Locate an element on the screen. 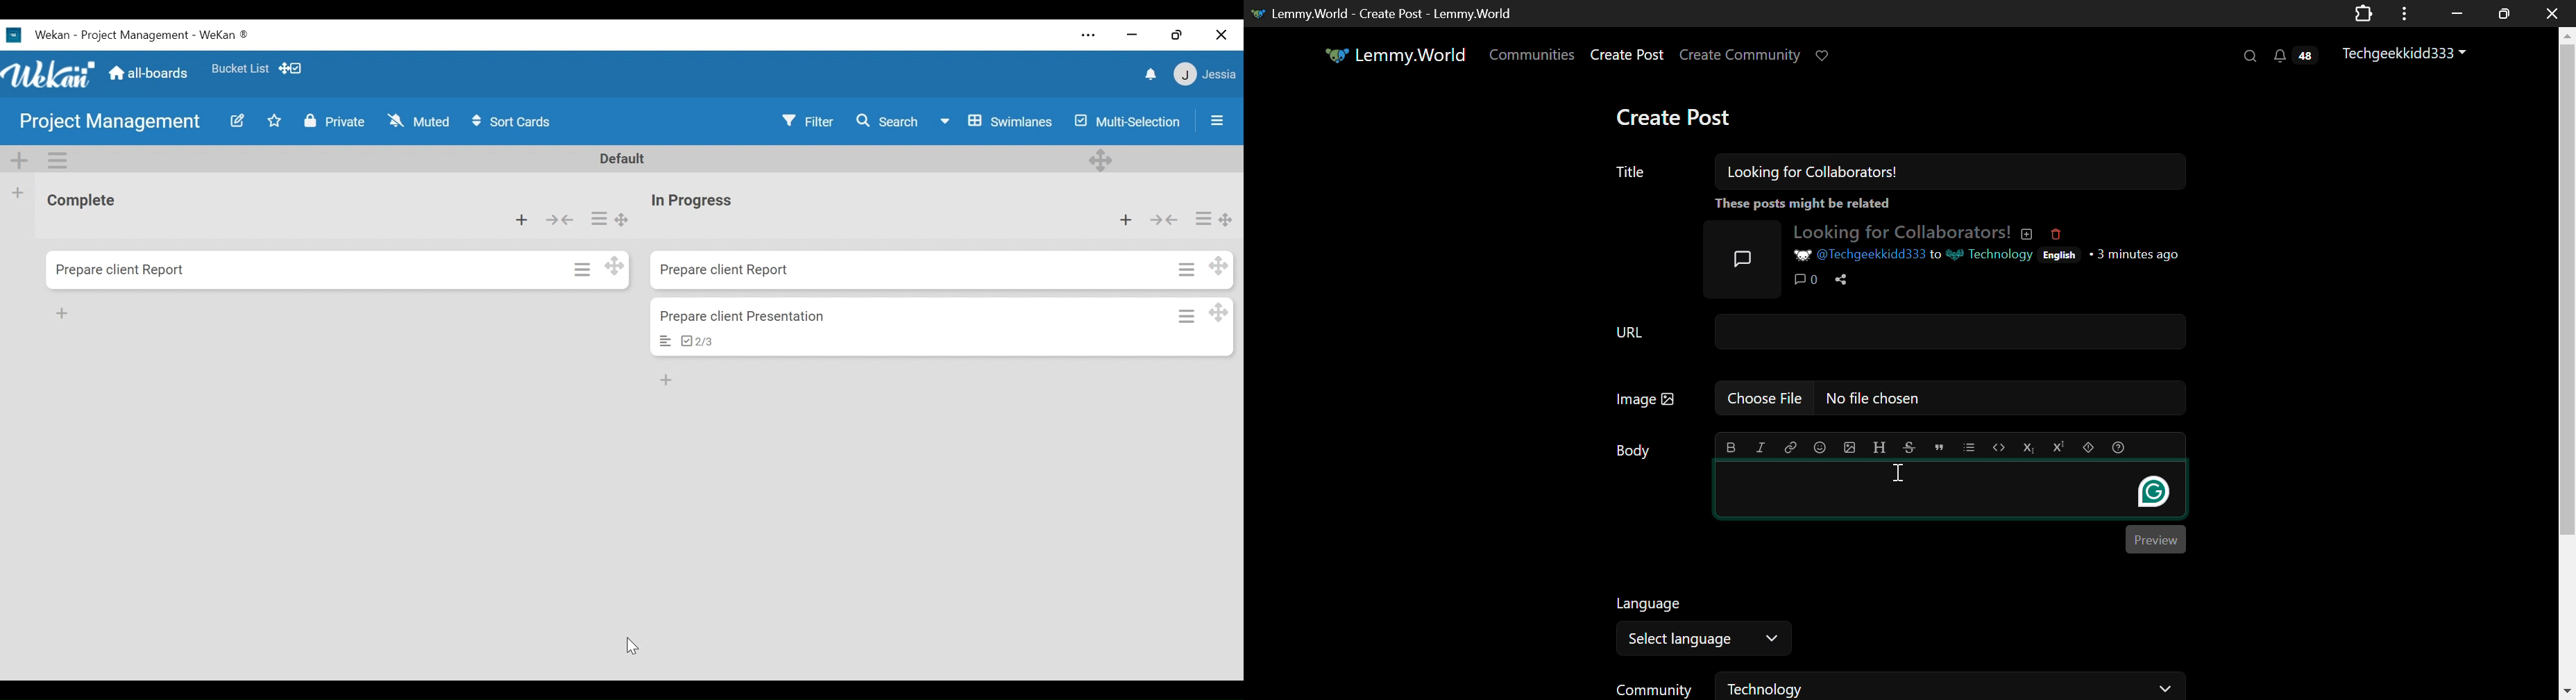 Image resolution: width=2576 pixels, height=700 pixels. Desktop drag handle is located at coordinates (1227, 219).